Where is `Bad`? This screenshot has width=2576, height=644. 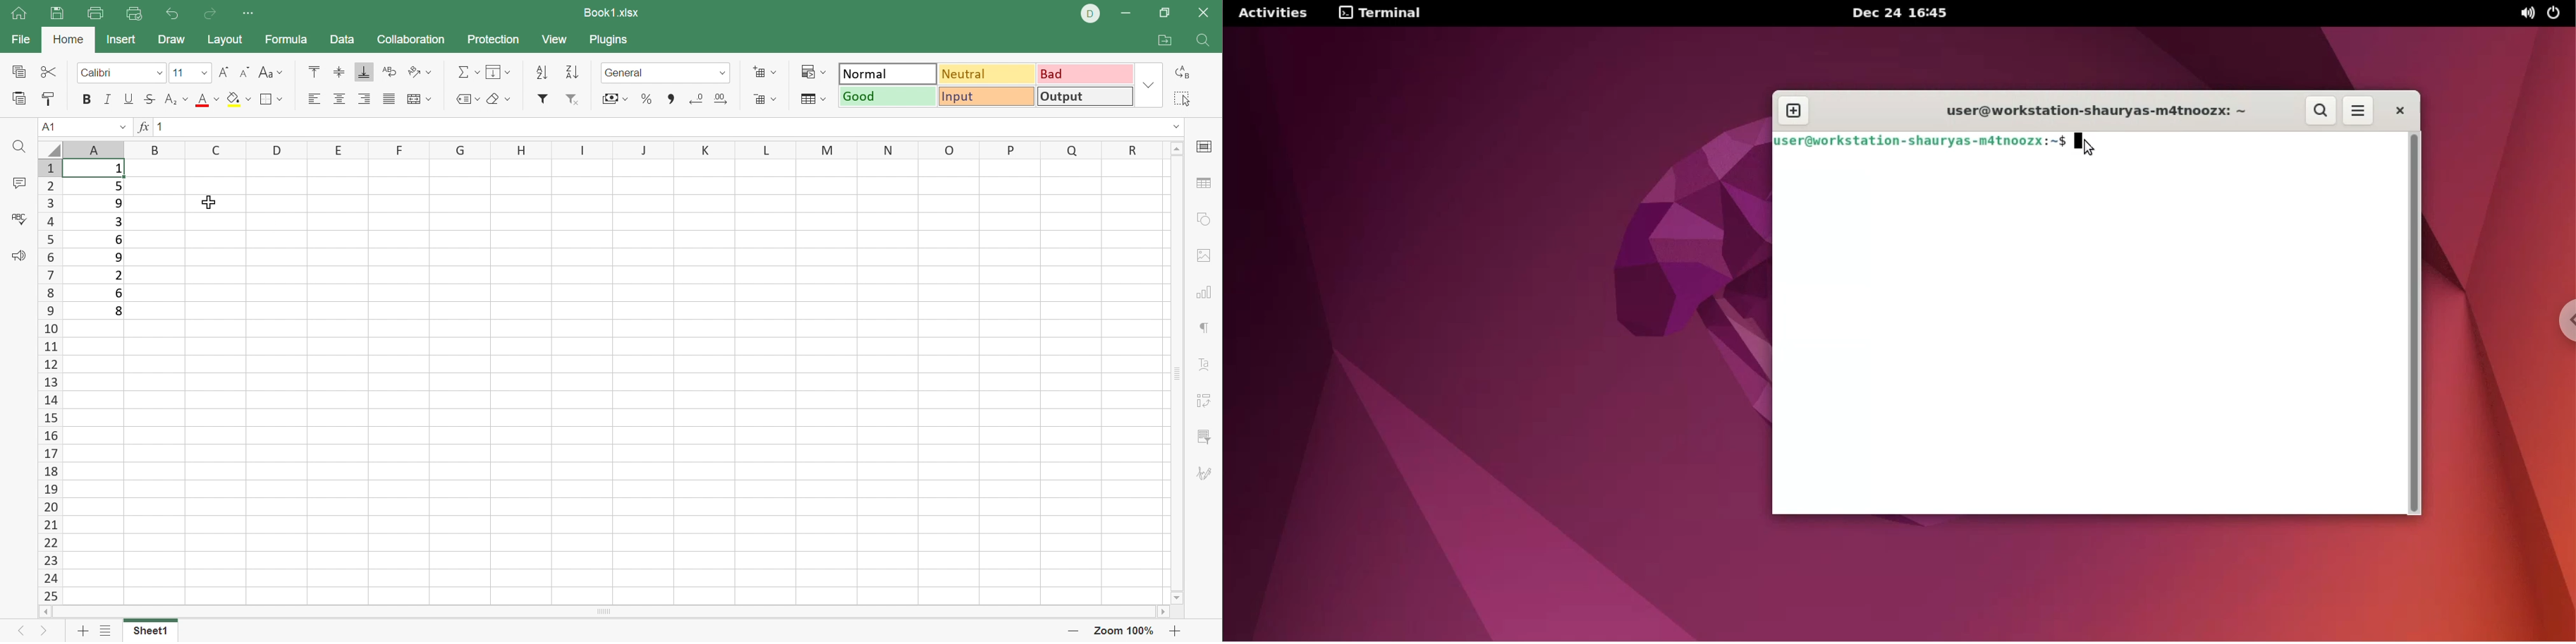
Bad is located at coordinates (1087, 75).